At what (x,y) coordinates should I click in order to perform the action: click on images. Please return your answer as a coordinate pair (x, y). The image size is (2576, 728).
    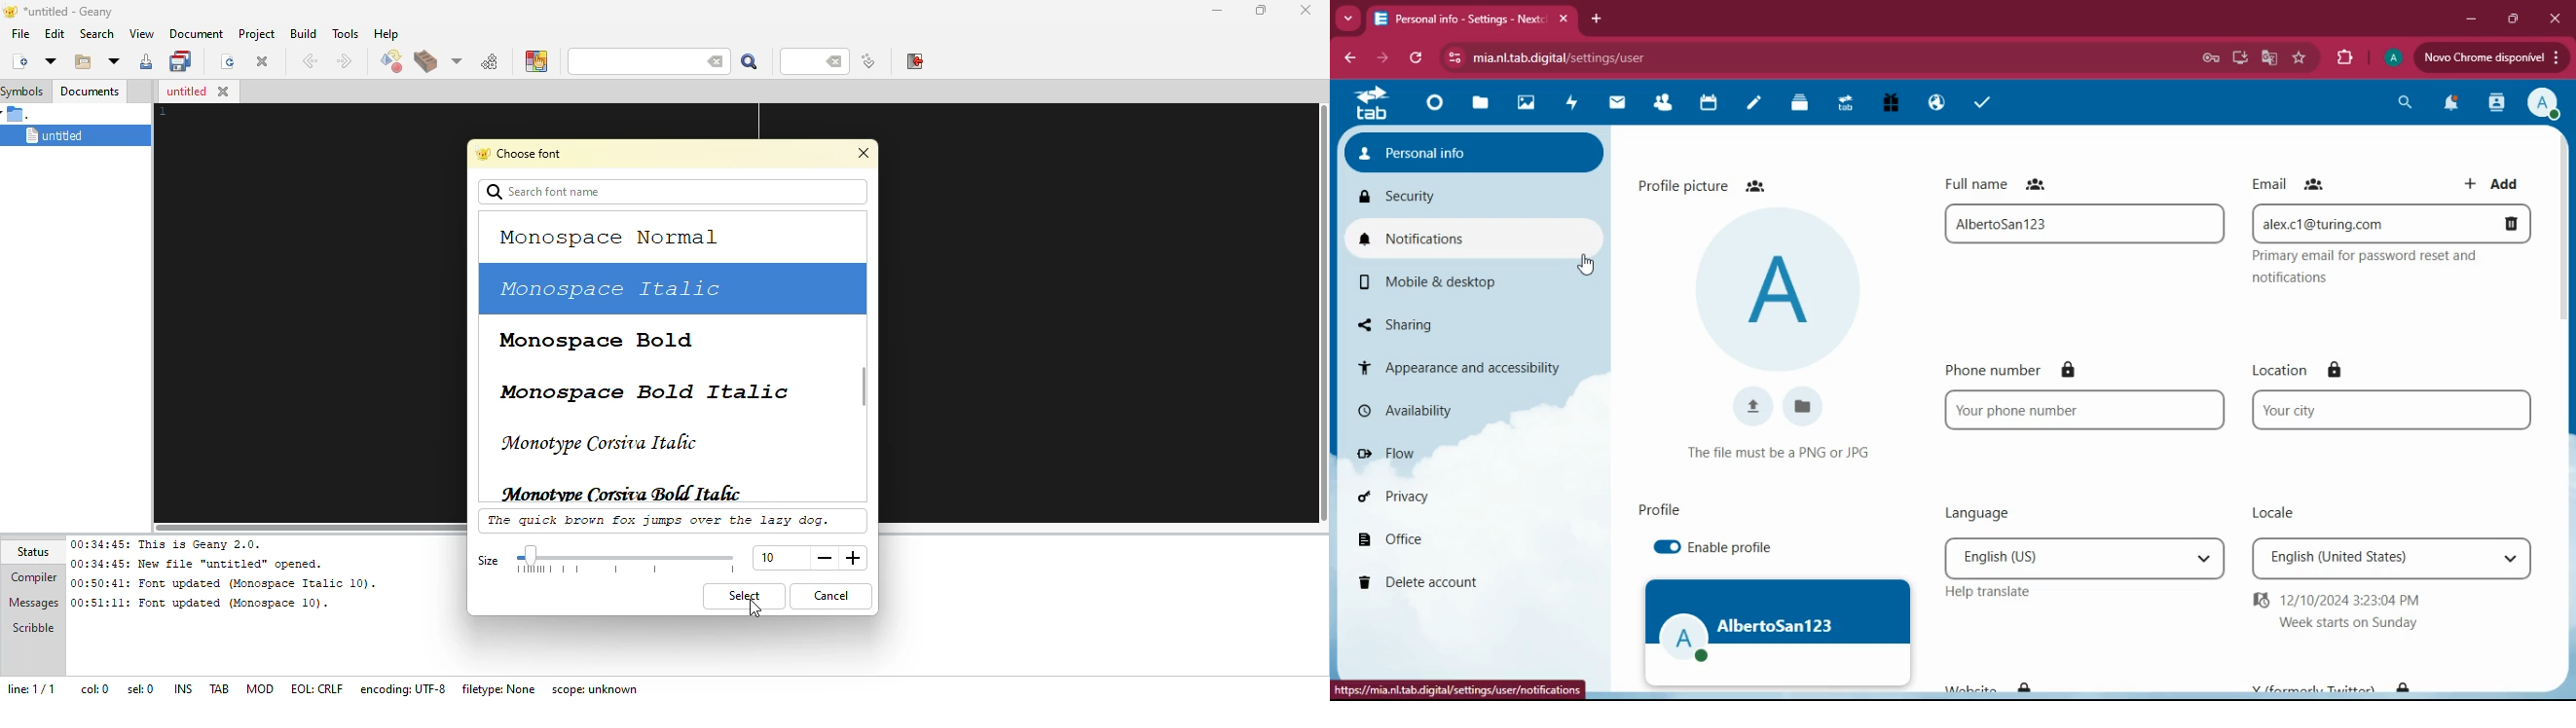
    Looking at the image, I should click on (1526, 104).